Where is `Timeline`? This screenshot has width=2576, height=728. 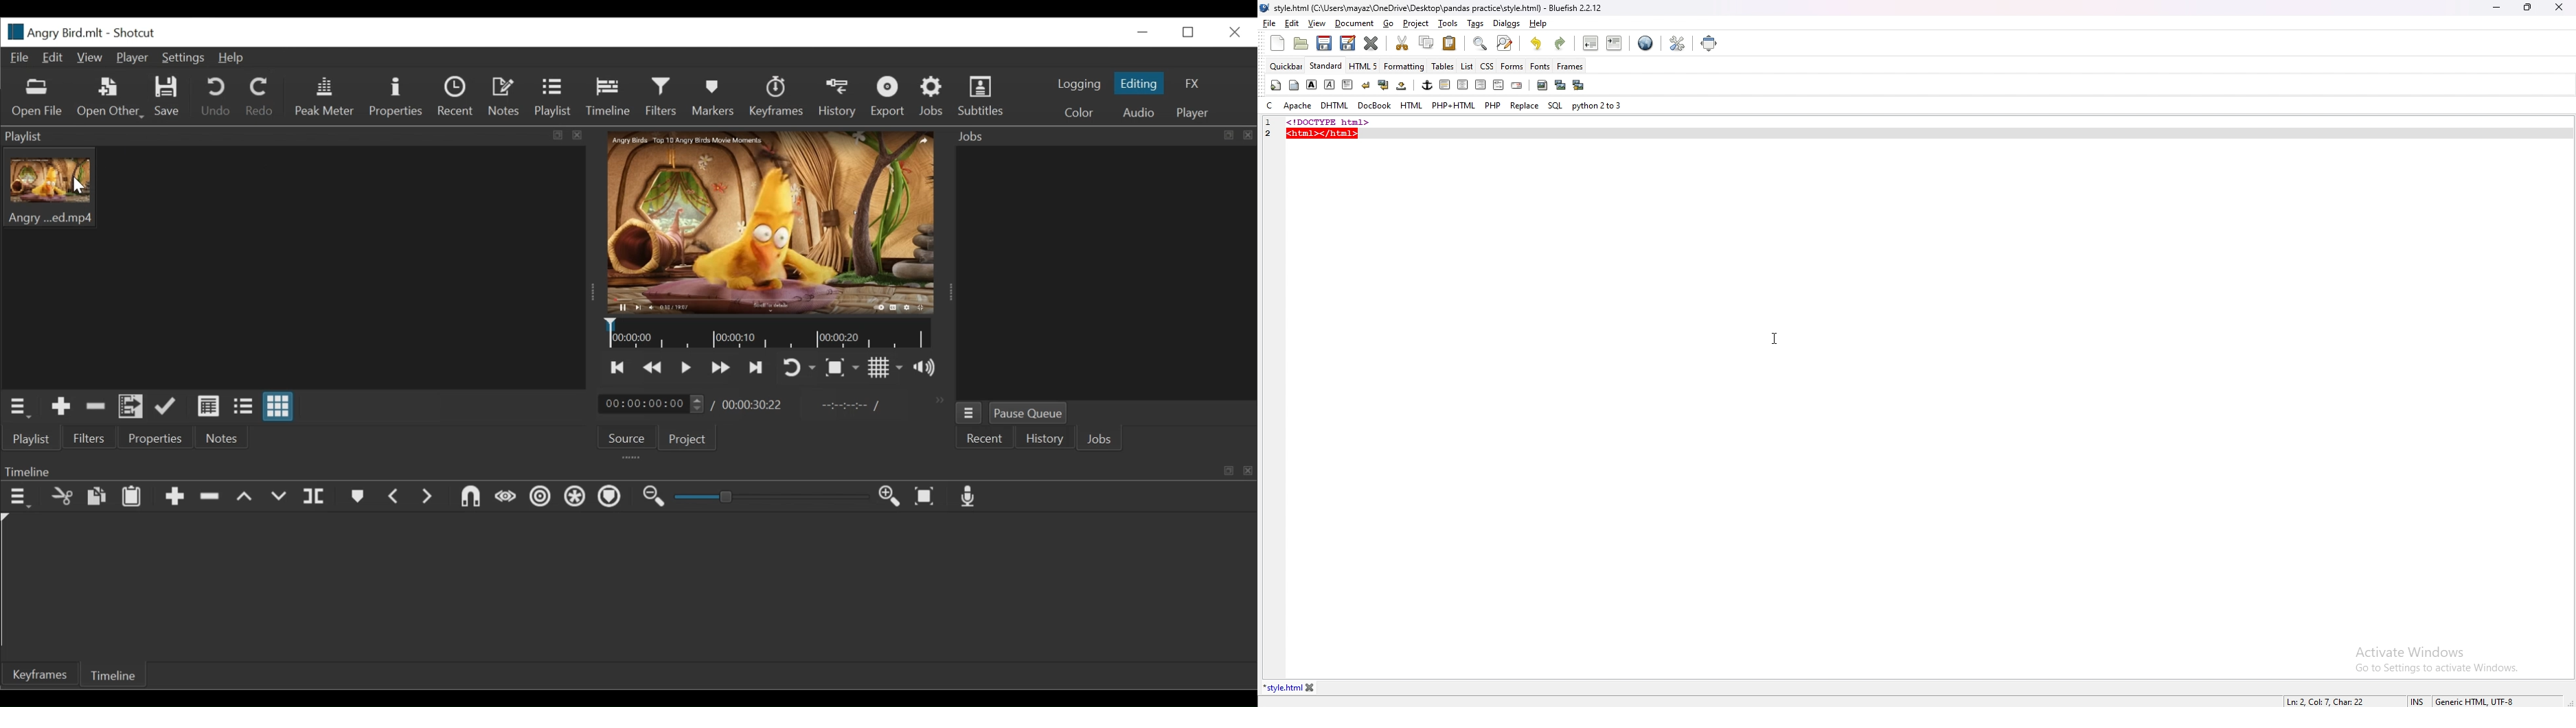
Timeline is located at coordinates (116, 674).